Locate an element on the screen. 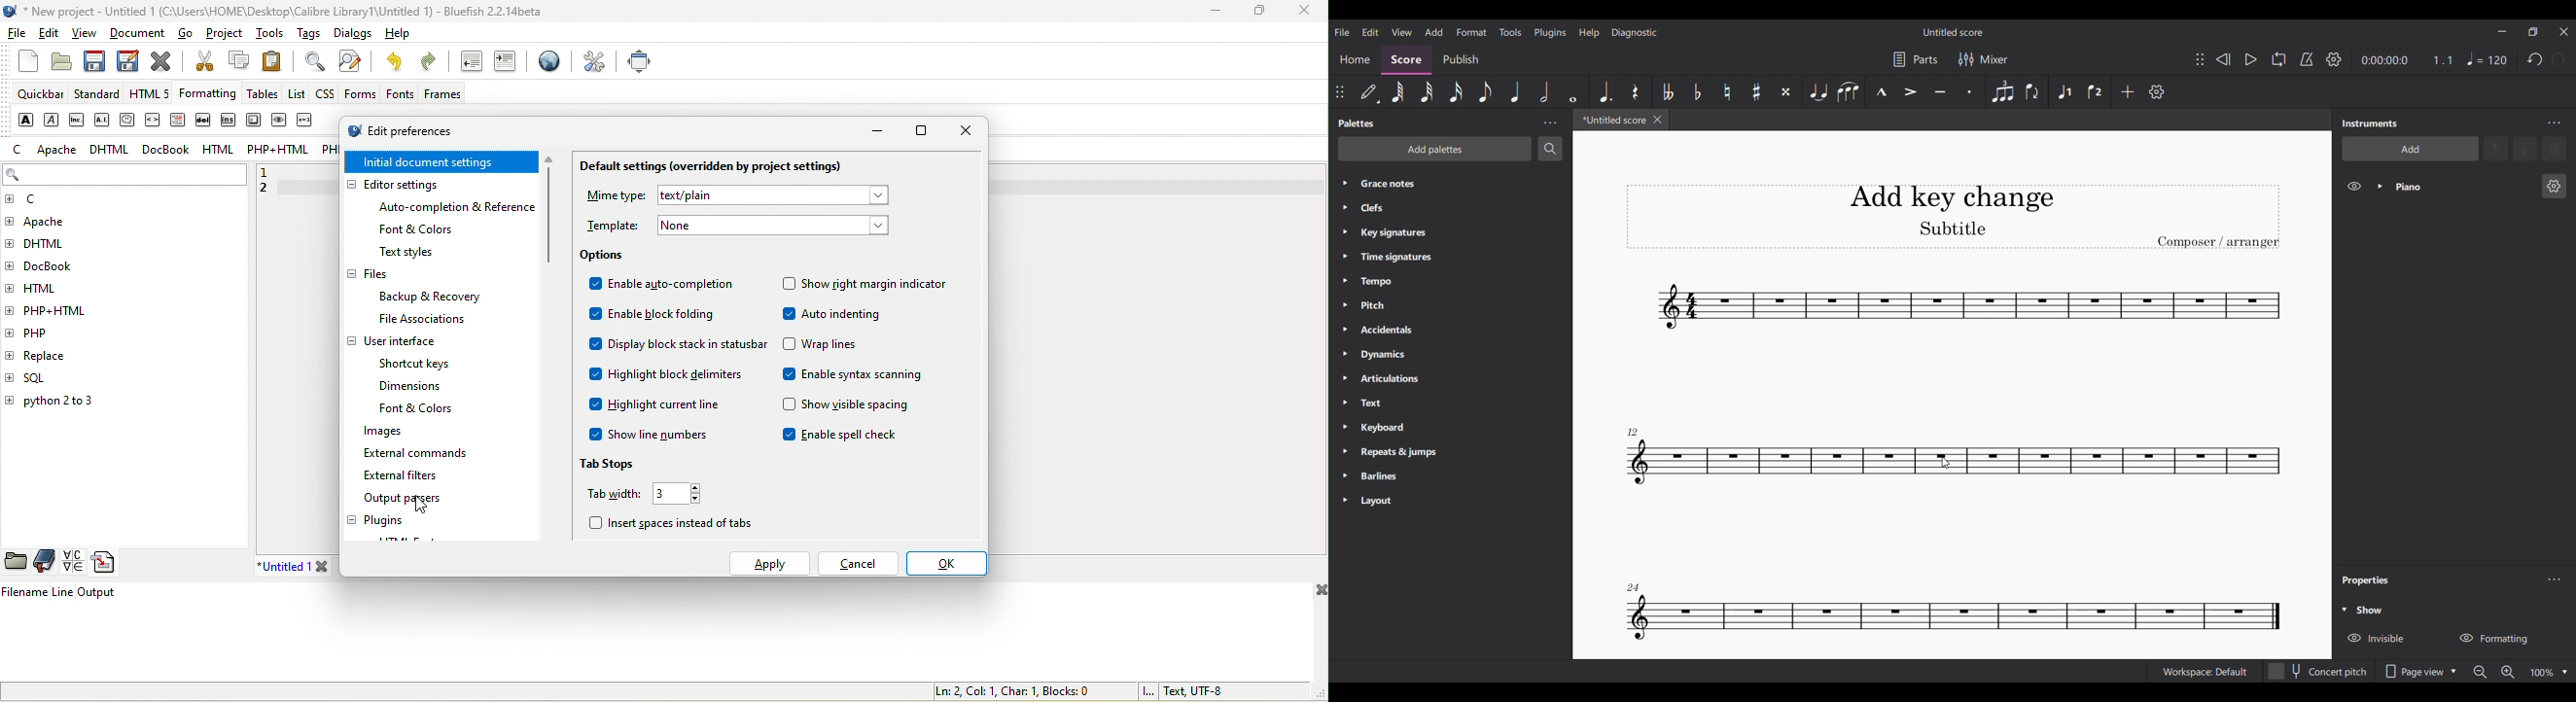 Image resolution: width=2576 pixels, height=728 pixels. dialogs is located at coordinates (349, 35).